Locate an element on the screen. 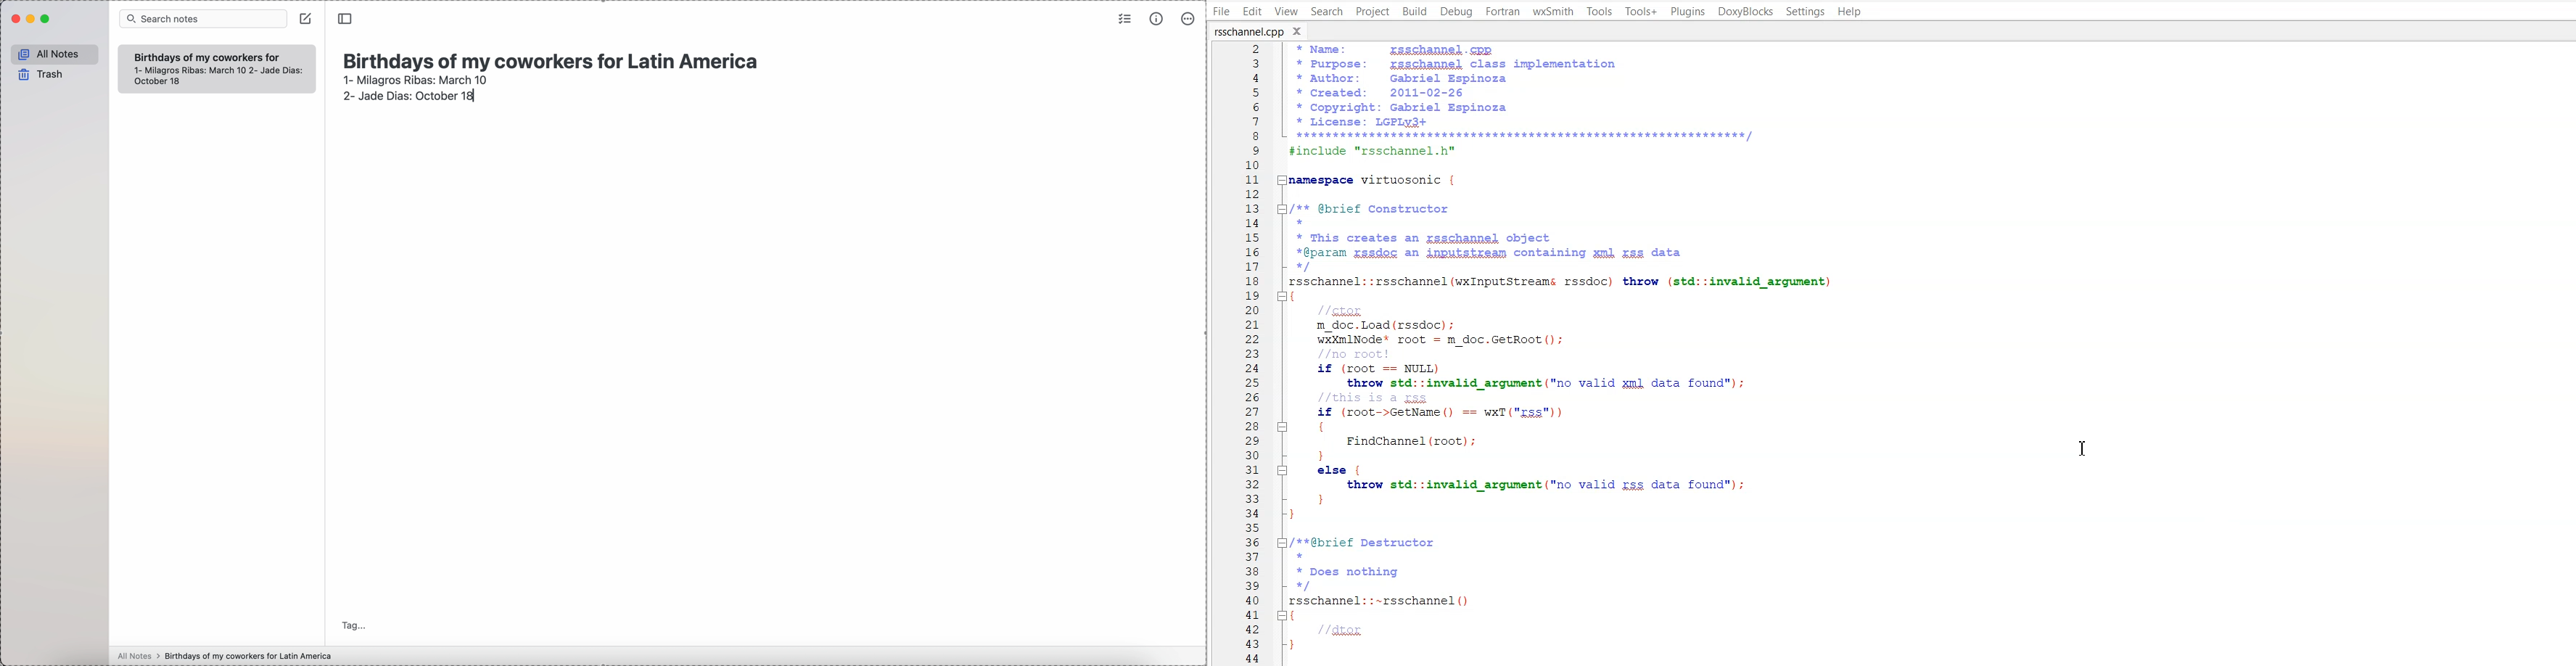 The image size is (2576, 672). 2- Jade Dias: October 18 is located at coordinates (407, 96).